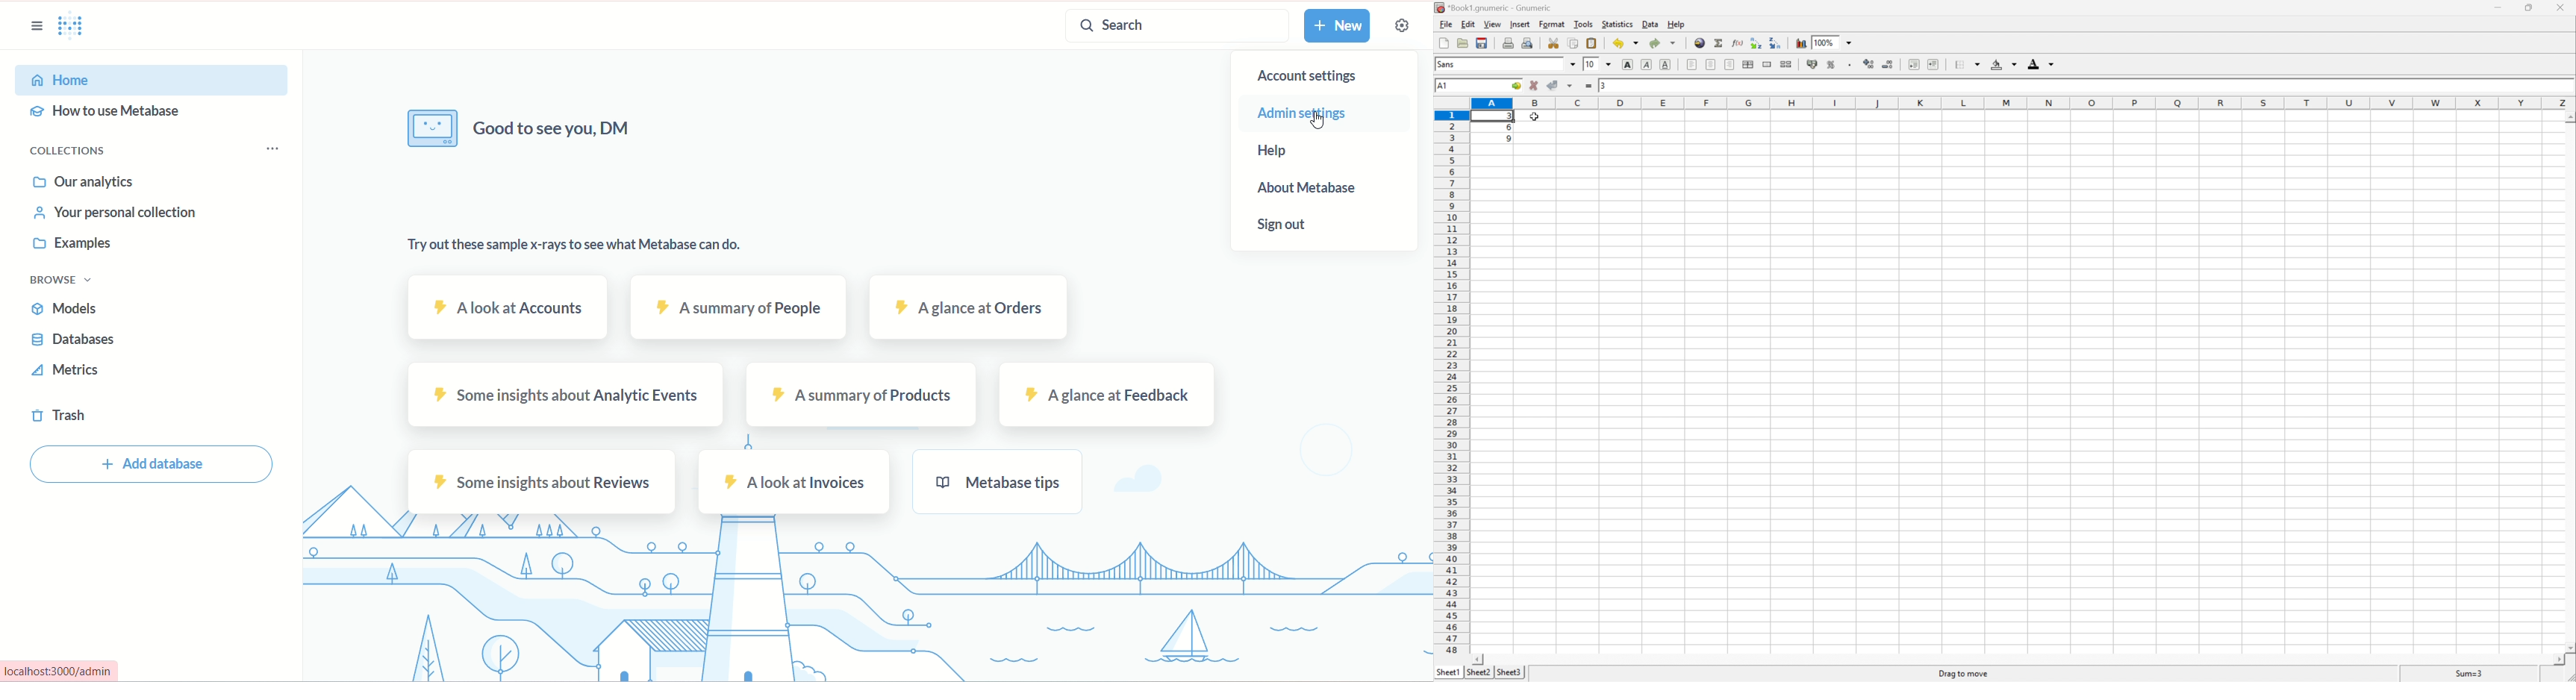 This screenshot has height=700, width=2576. What do you see at coordinates (1583, 23) in the screenshot?
I see `Tools` at bounding box center [1583, 23].